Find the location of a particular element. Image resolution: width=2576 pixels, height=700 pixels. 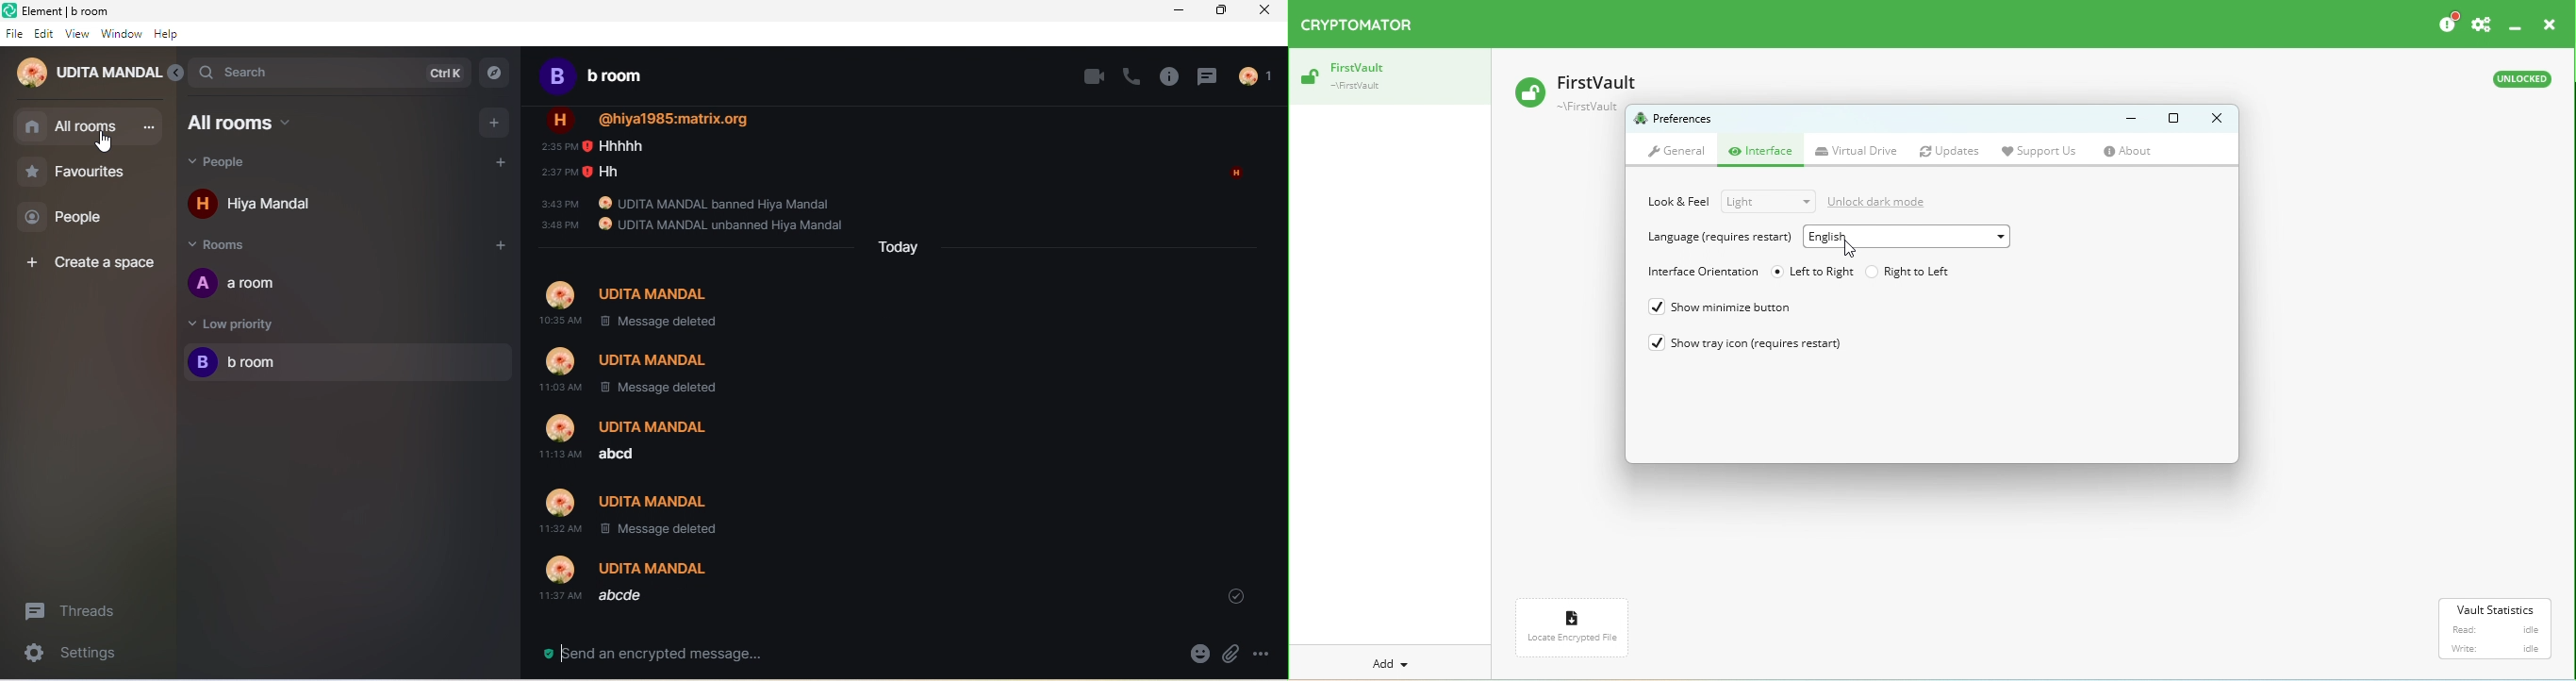

Locate encrypted file is located at coordinates (1576, 632).